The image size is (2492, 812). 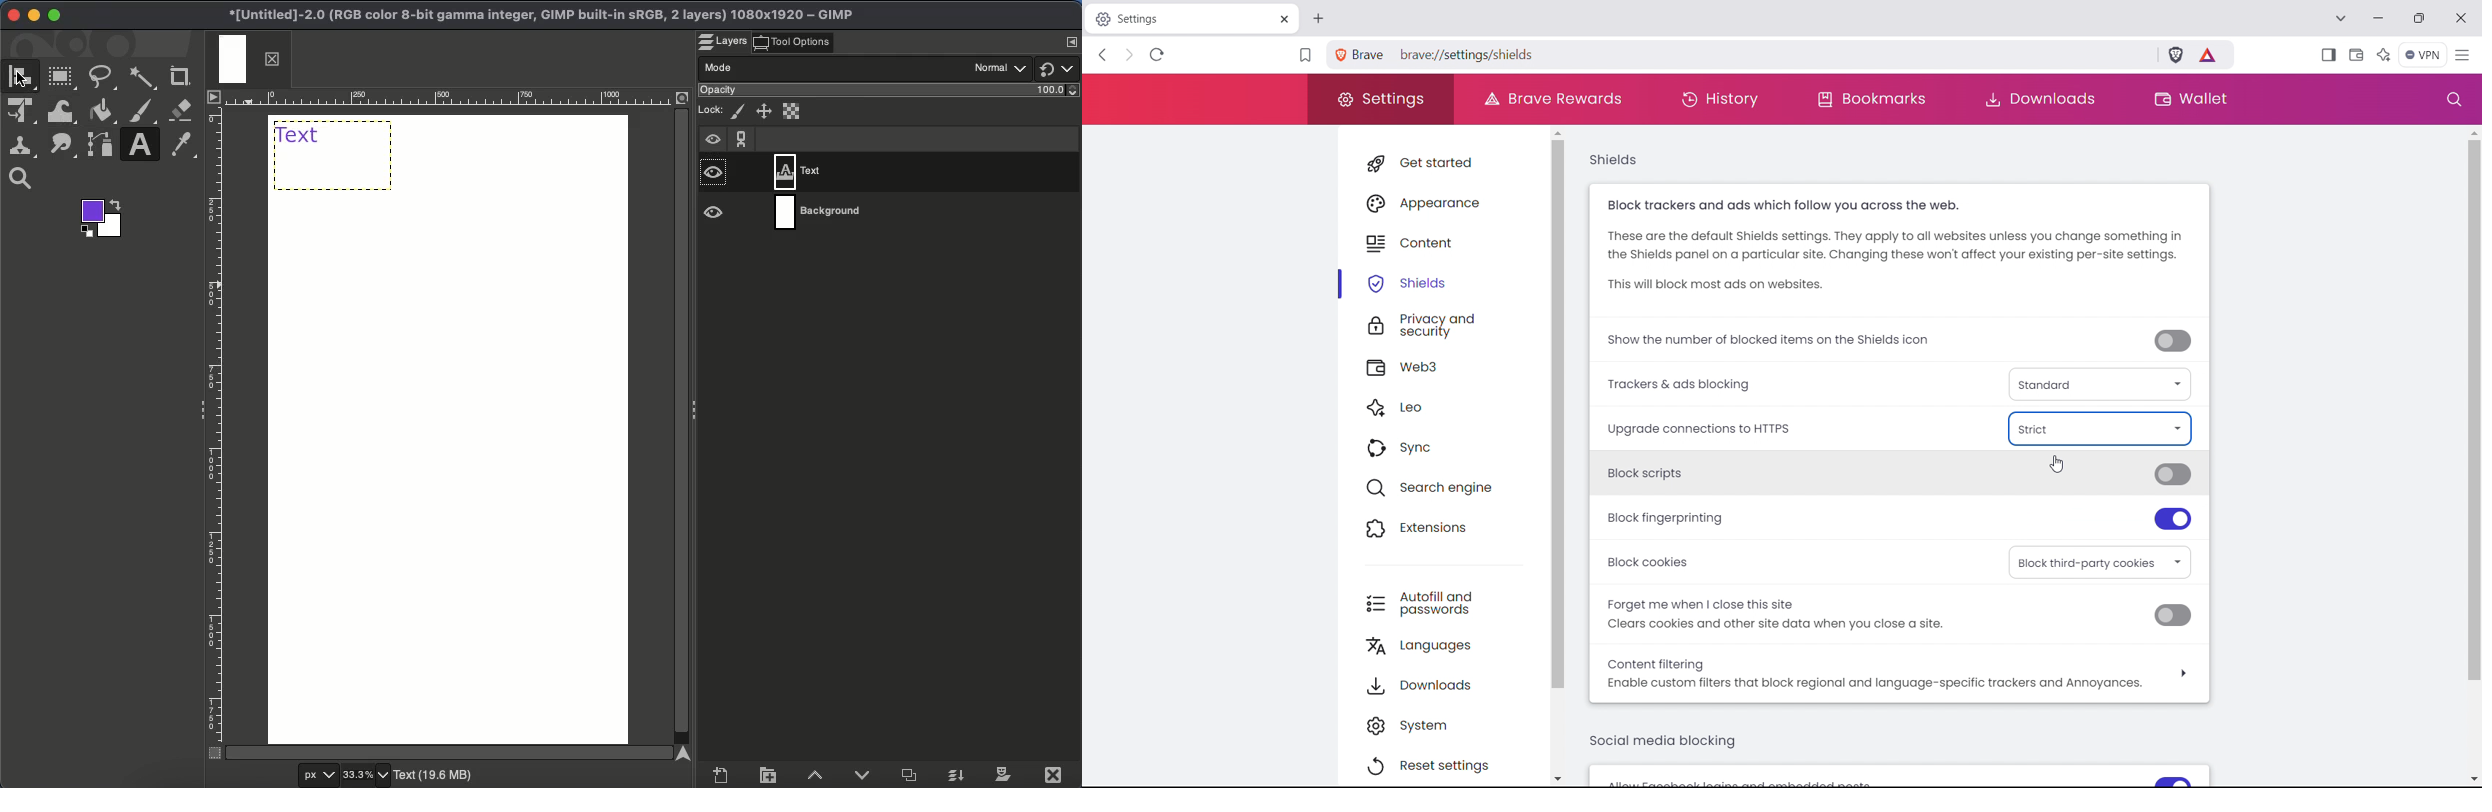 What do you see at coordinates (1451, 324) in the screenshot?
I see `privacy and security` at bounding box center [1451, 324].